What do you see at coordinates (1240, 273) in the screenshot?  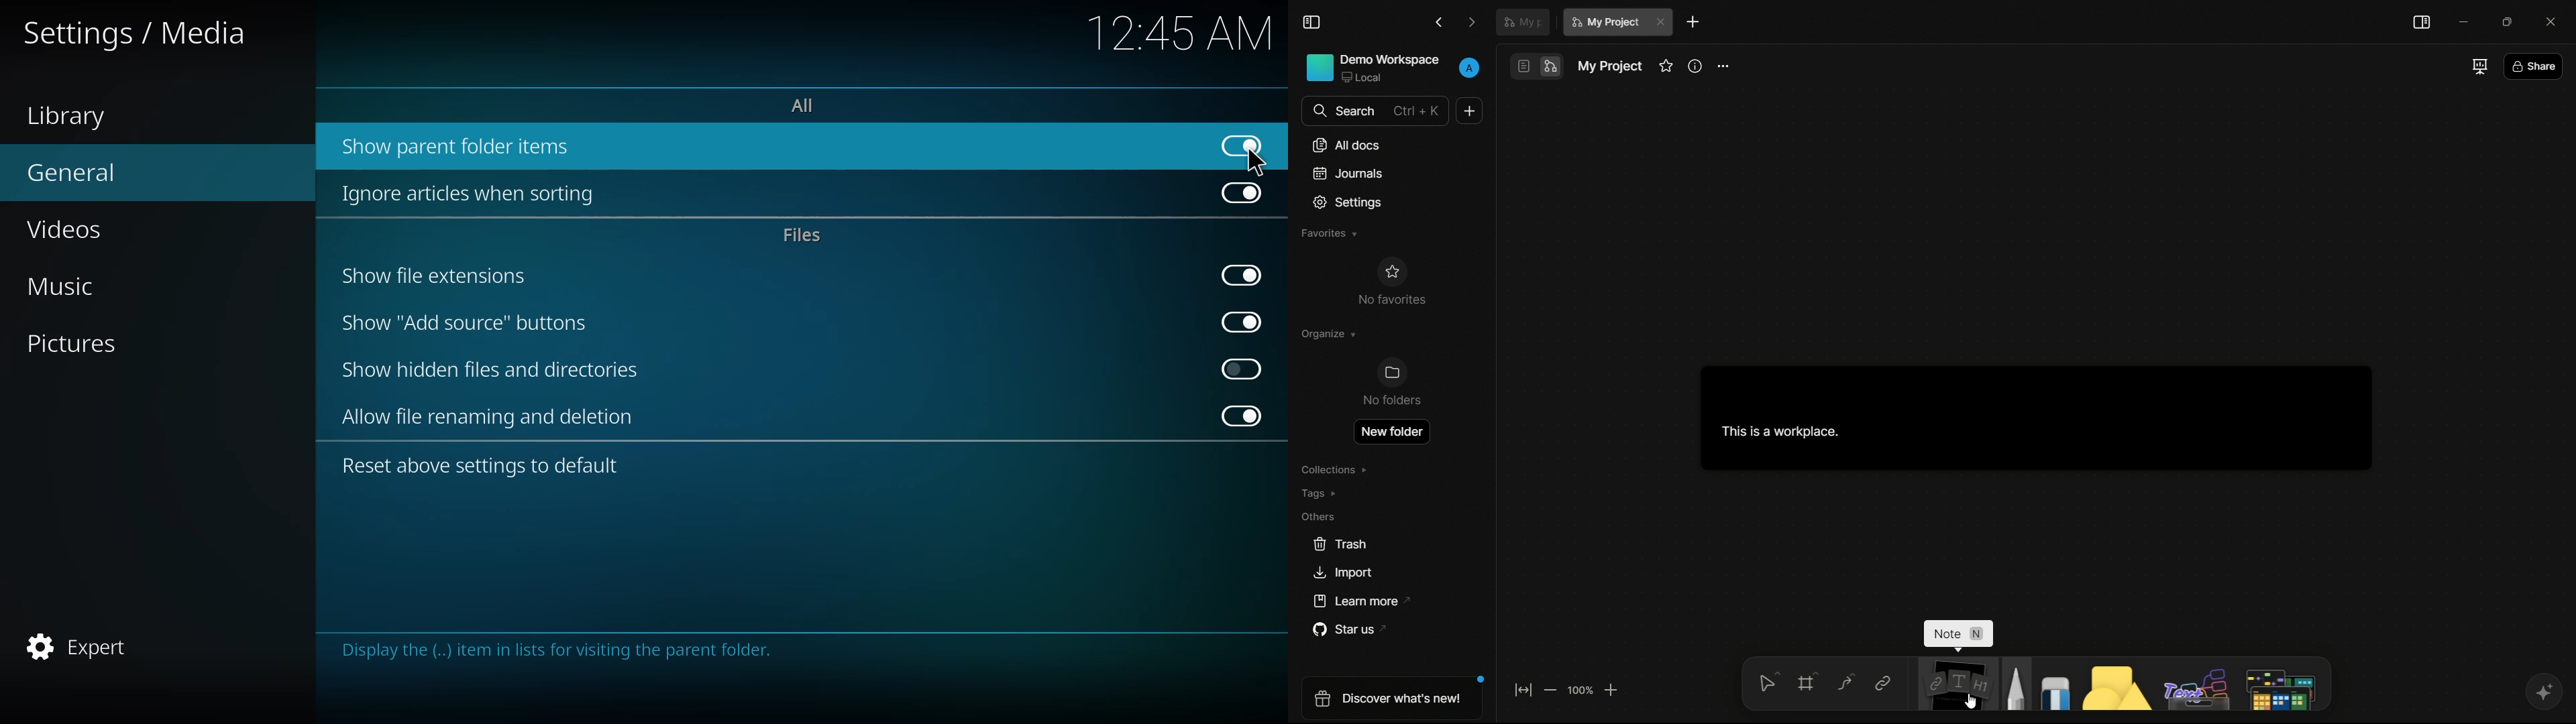 I see `enabled` at bounding box center [1240, 273].